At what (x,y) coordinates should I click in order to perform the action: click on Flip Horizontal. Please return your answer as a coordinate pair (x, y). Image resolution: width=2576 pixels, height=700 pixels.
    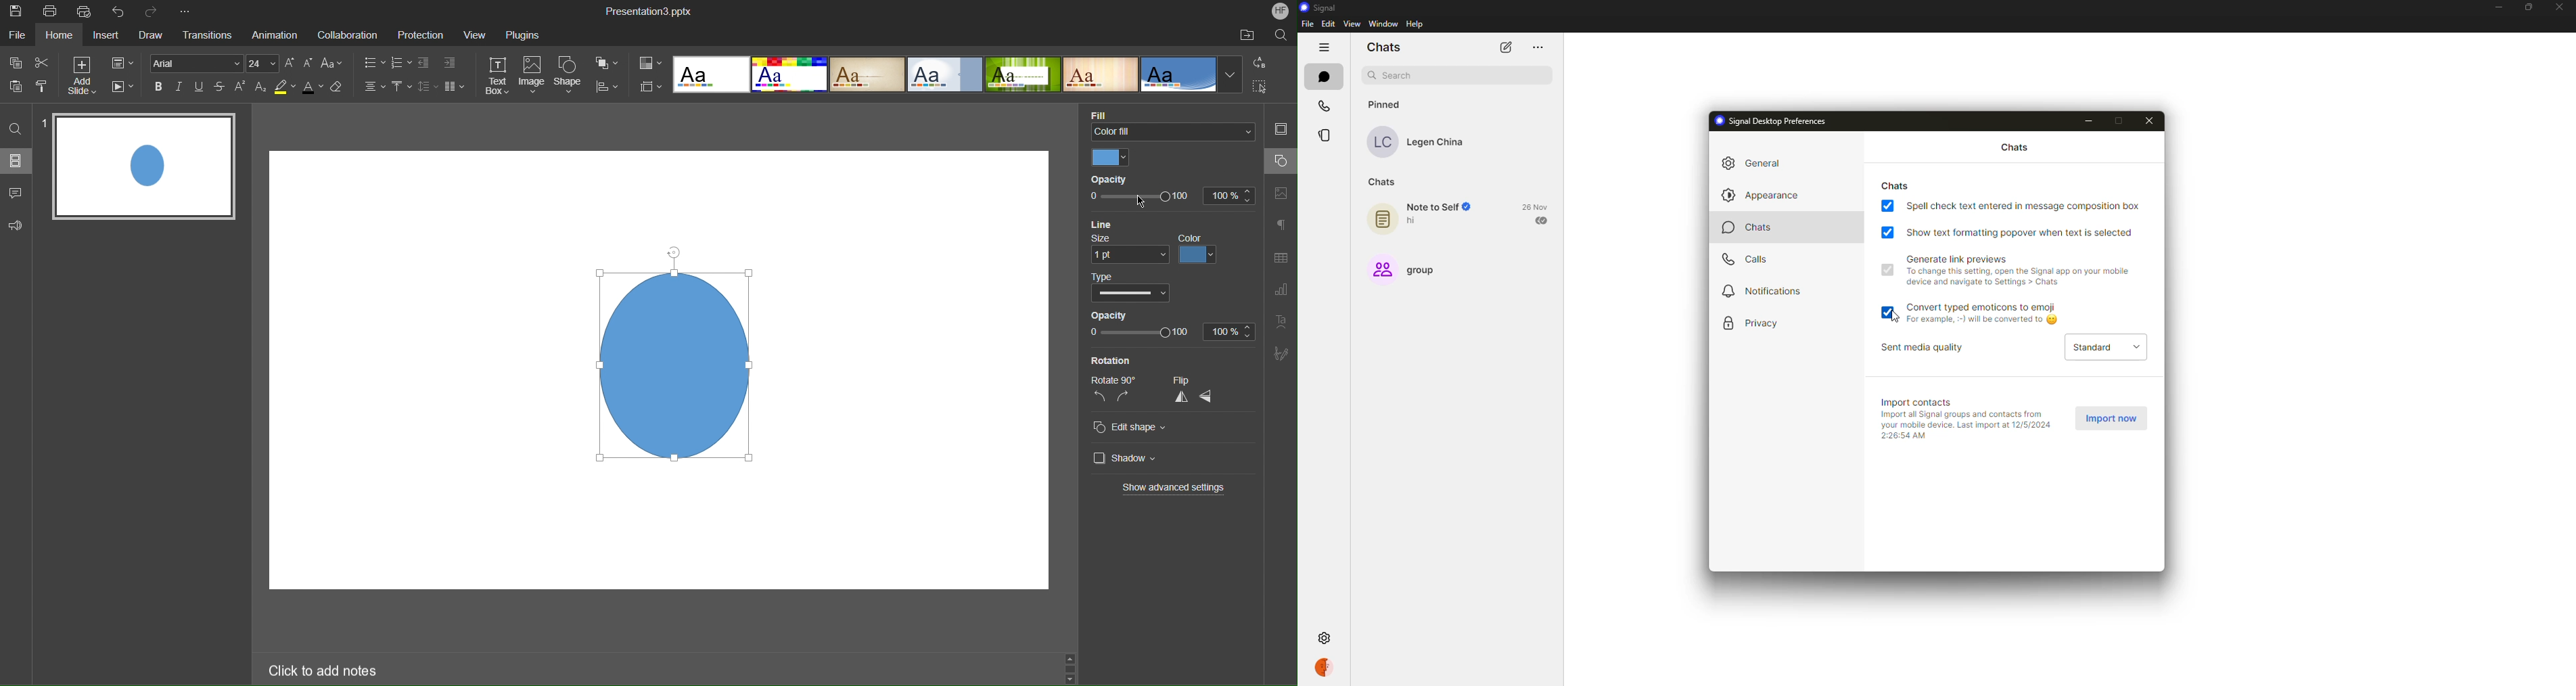
    Looking at the image, I should click on (1207, 397).